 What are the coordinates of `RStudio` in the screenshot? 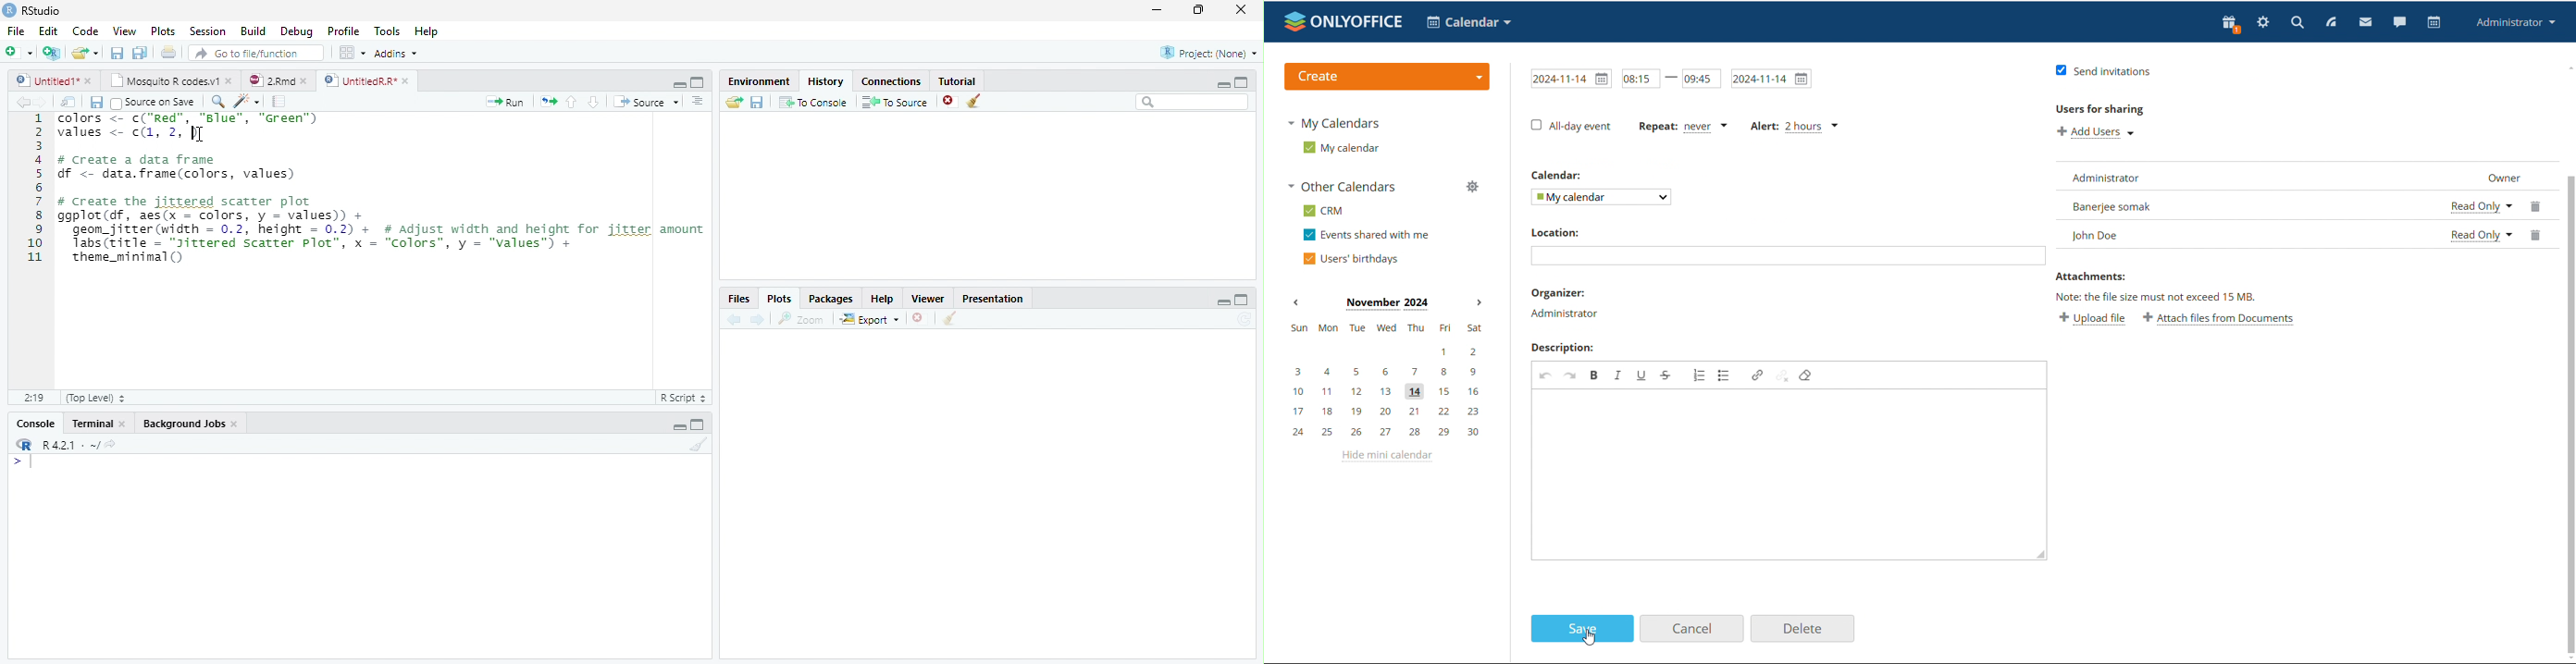 It's located at (32, 11).